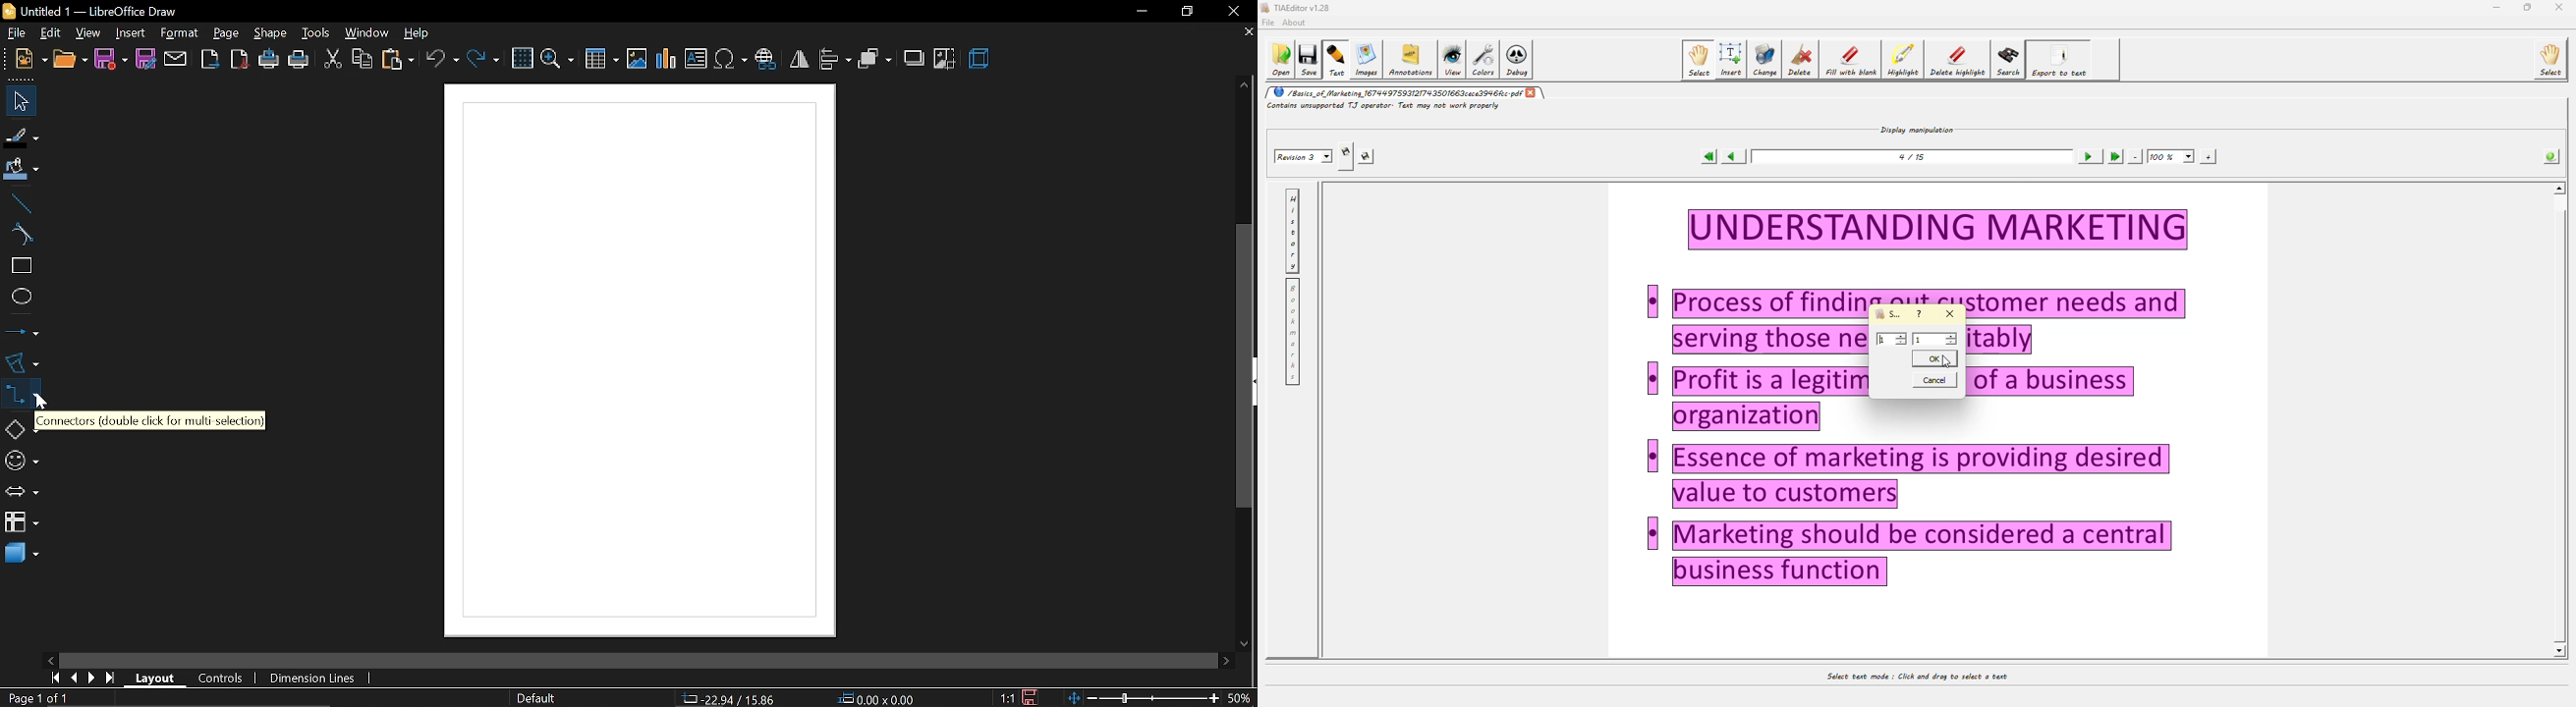 This screenshot has height=728, width=2576. I want to click on flowchart, so click(22, 523).